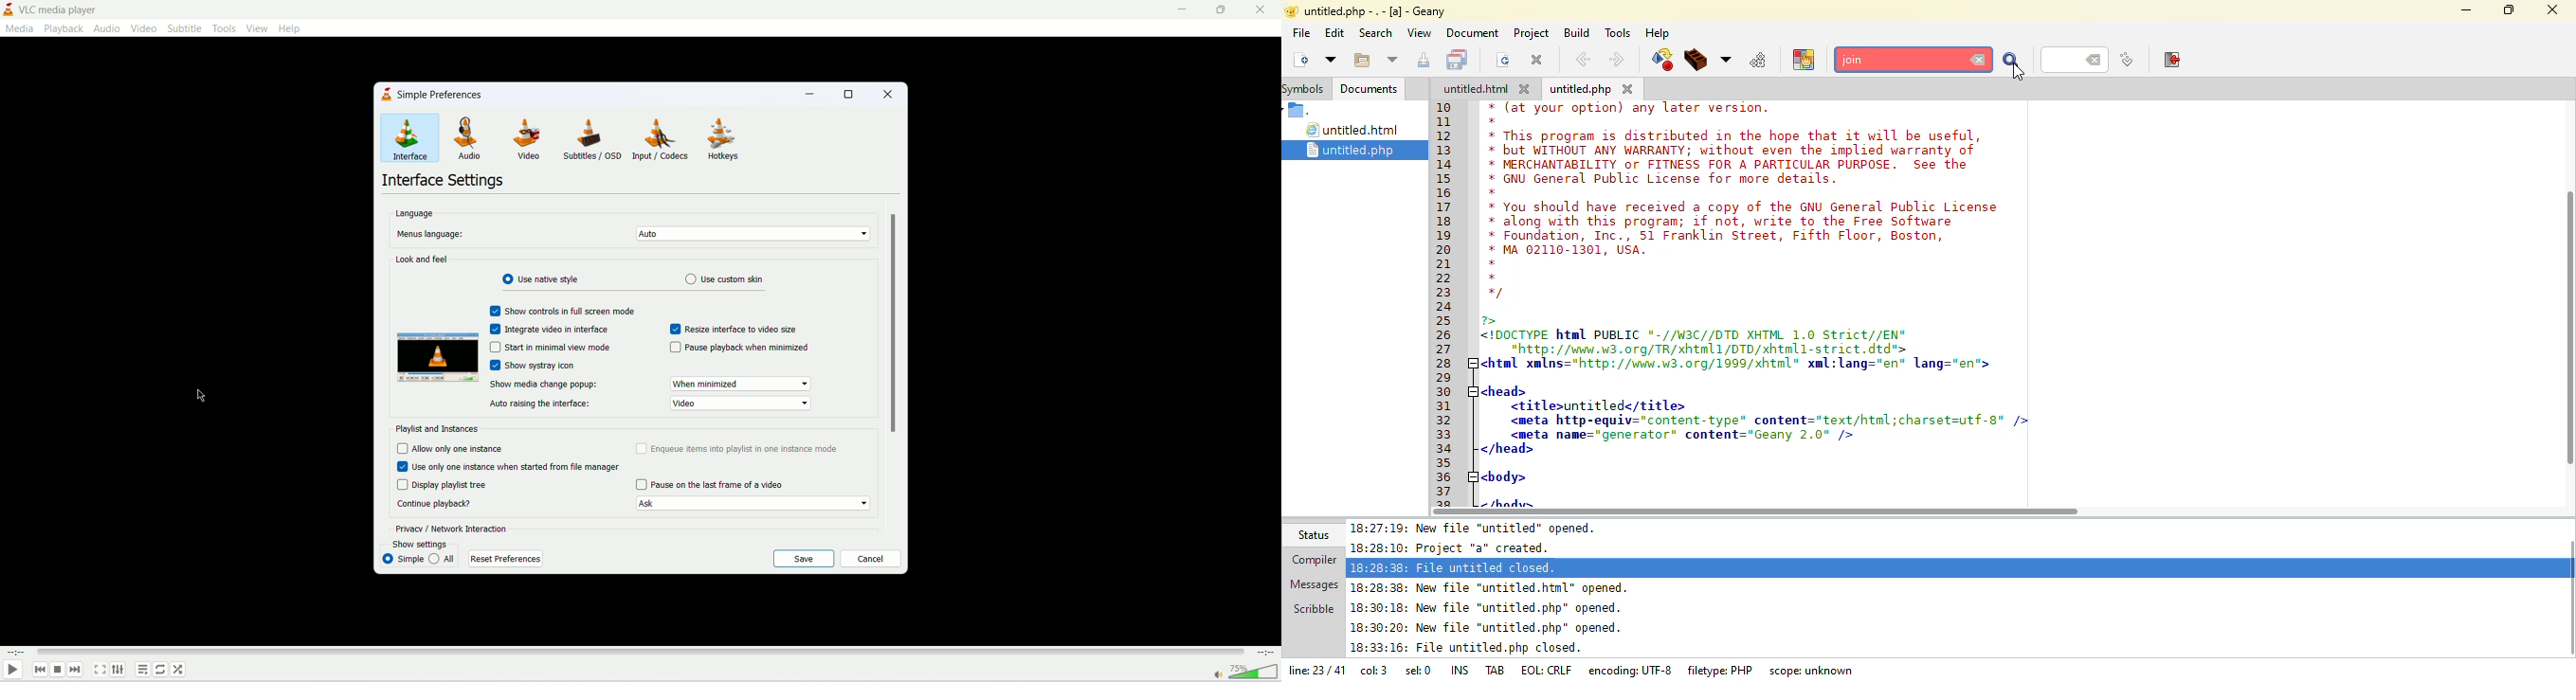 This screenshot has height=700, width=2576. What do you see at coordinates (1460, 60) in the screenshot?
I see `save` at bounding box center [1460, 60].